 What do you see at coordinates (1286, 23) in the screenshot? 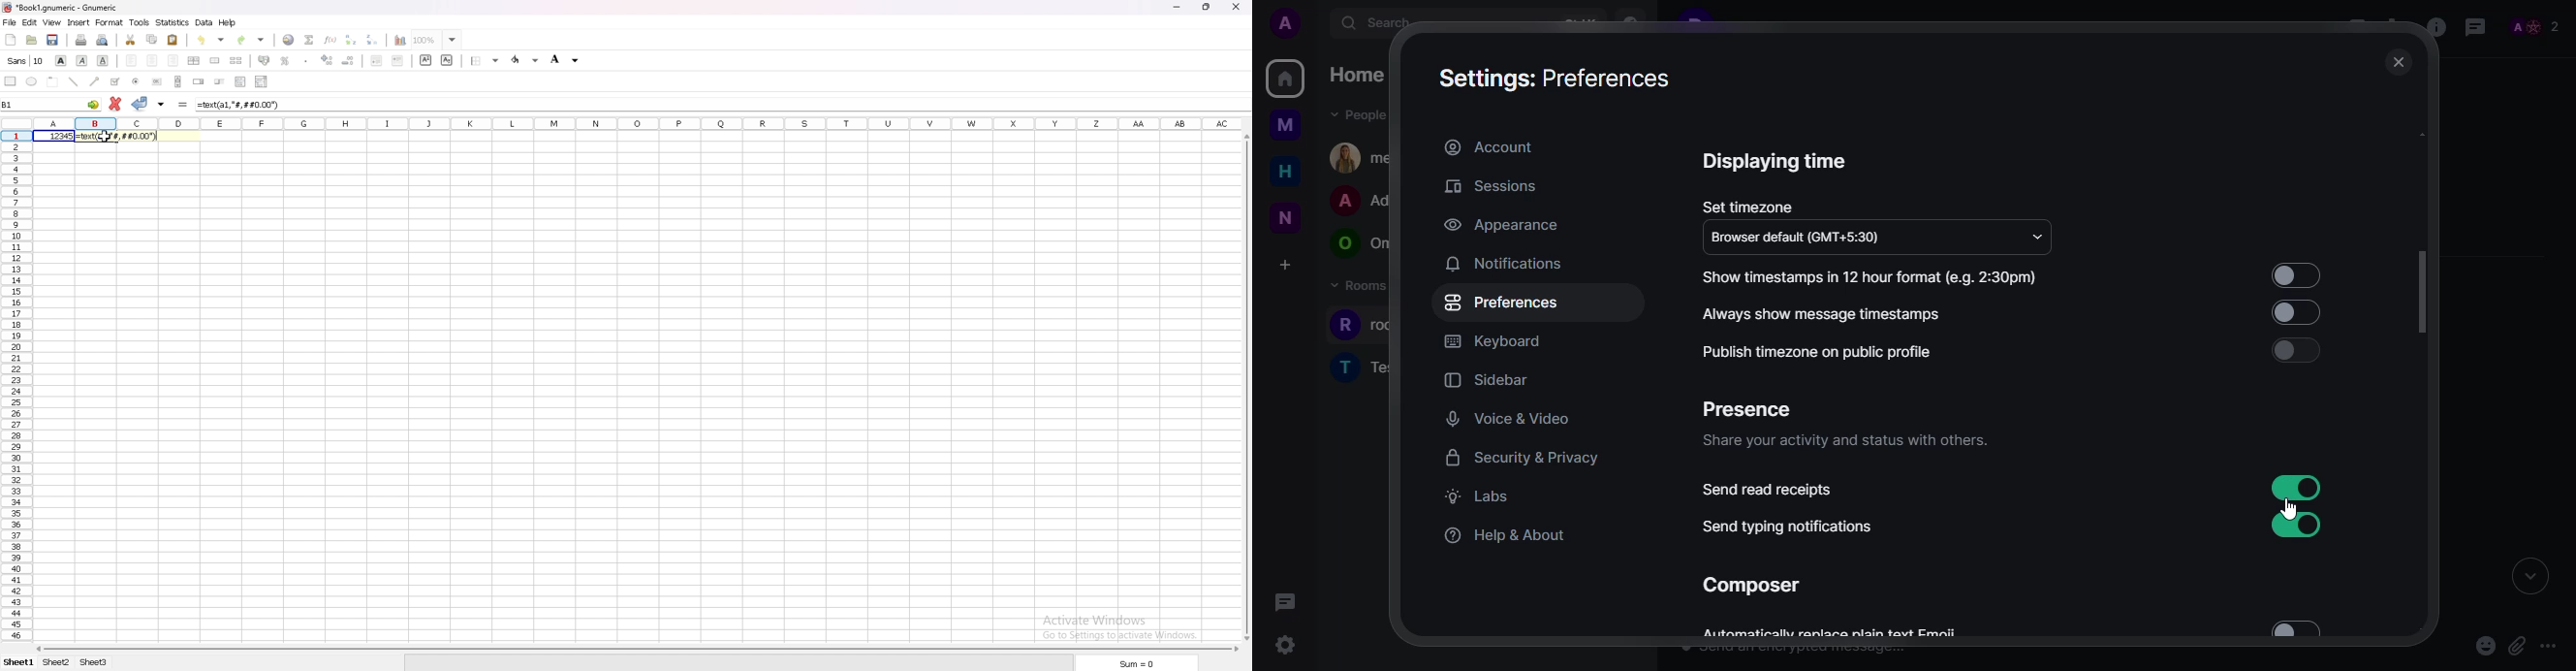
I see `profile` at bounding box center [1286, 23].